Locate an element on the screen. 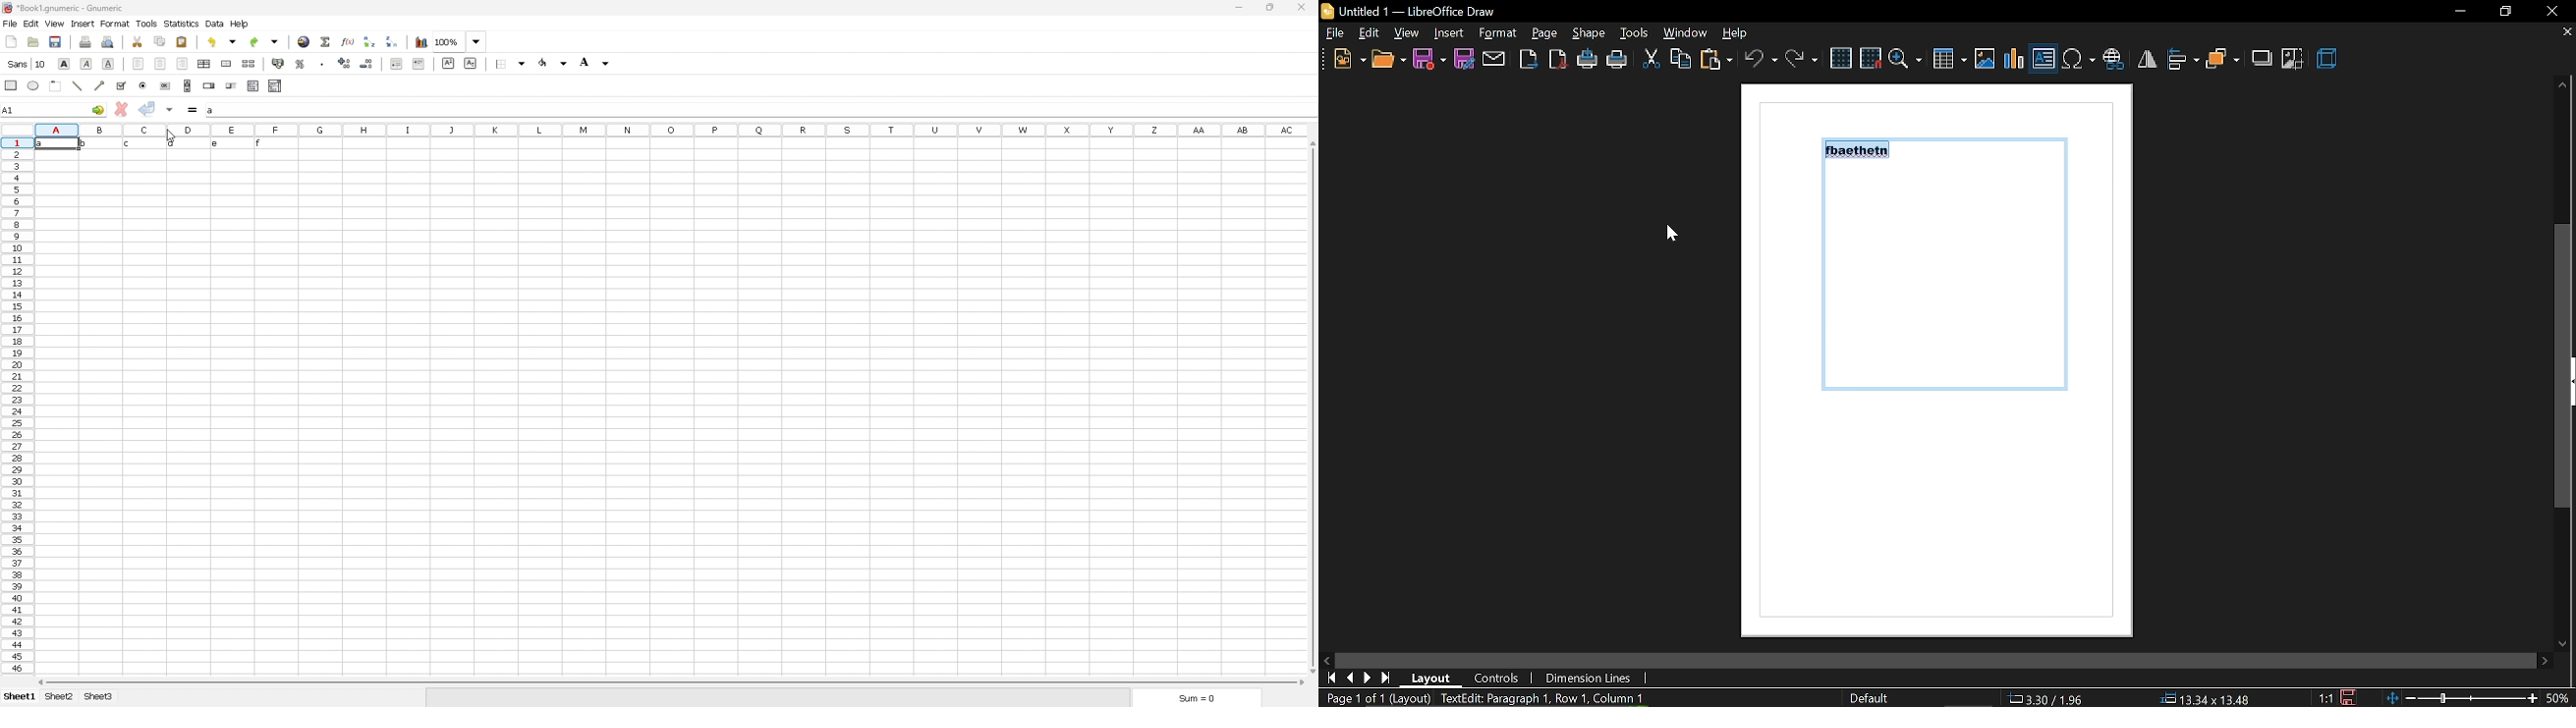 Image resolution: width=2576 pixels, height=728 pixels. border is located at coordinates (512, 63).